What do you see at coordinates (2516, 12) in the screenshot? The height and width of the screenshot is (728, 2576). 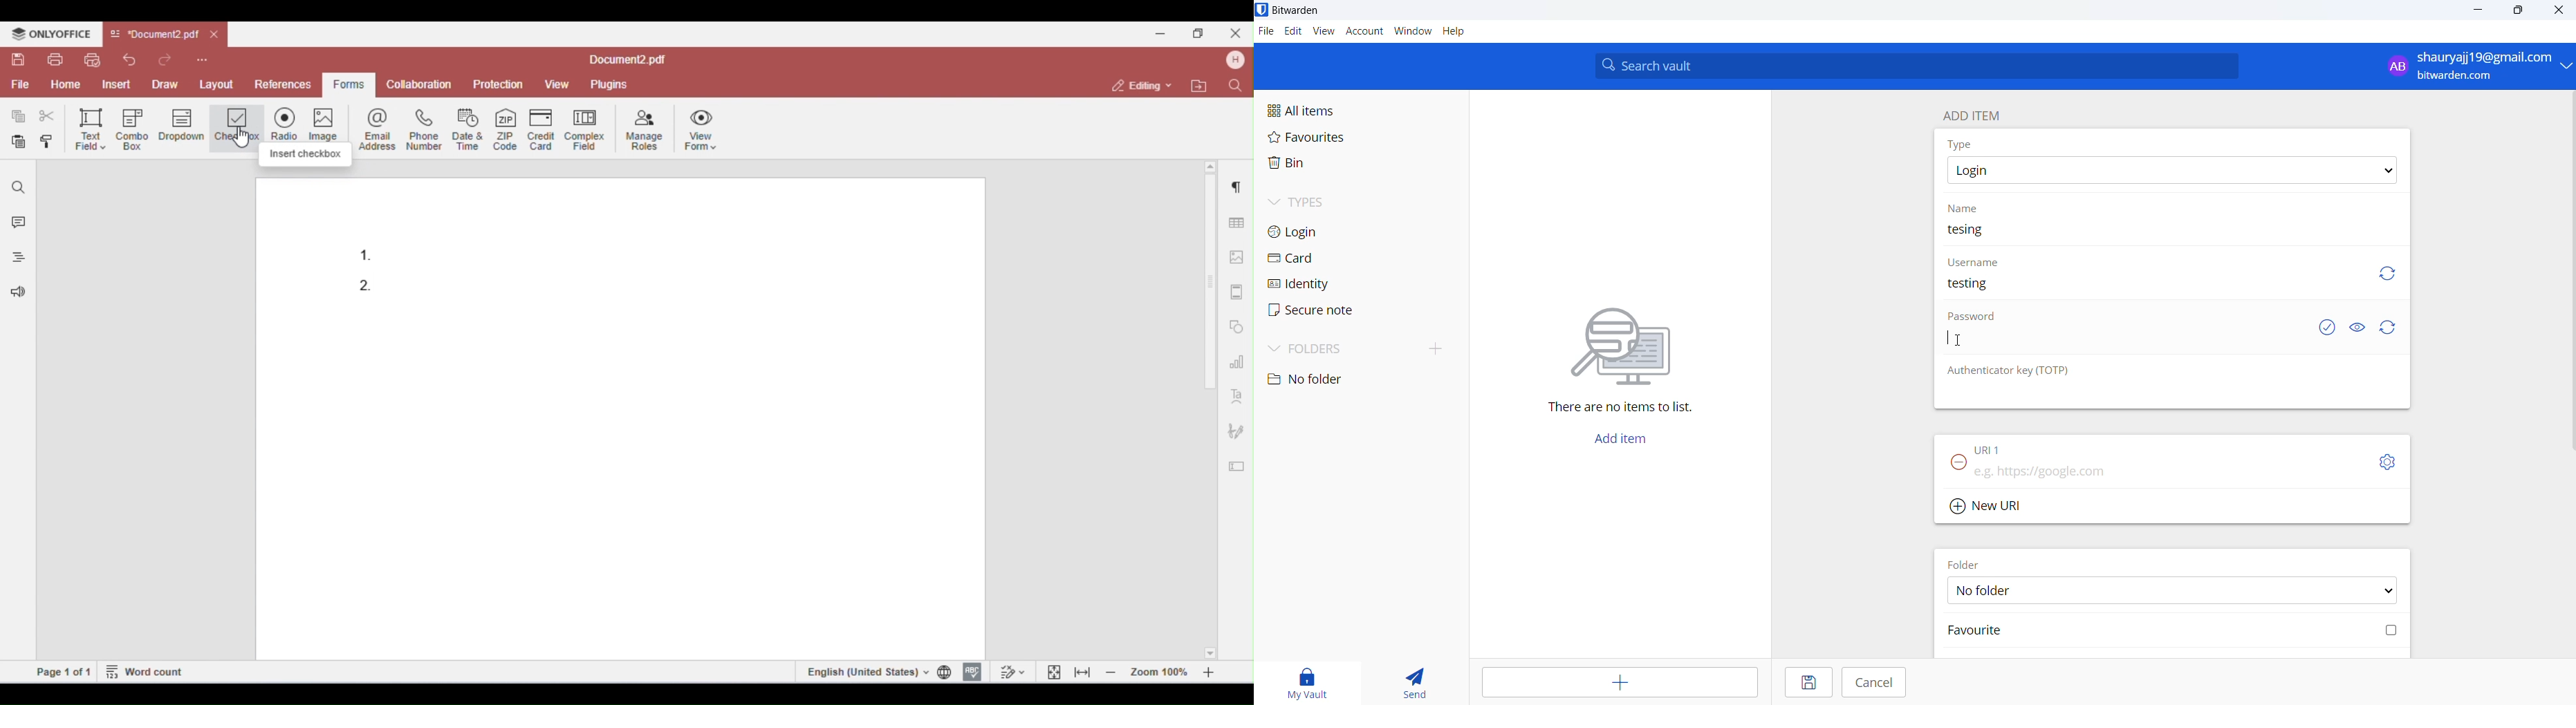 I see `maximize` at bounding box center [2516, 12].